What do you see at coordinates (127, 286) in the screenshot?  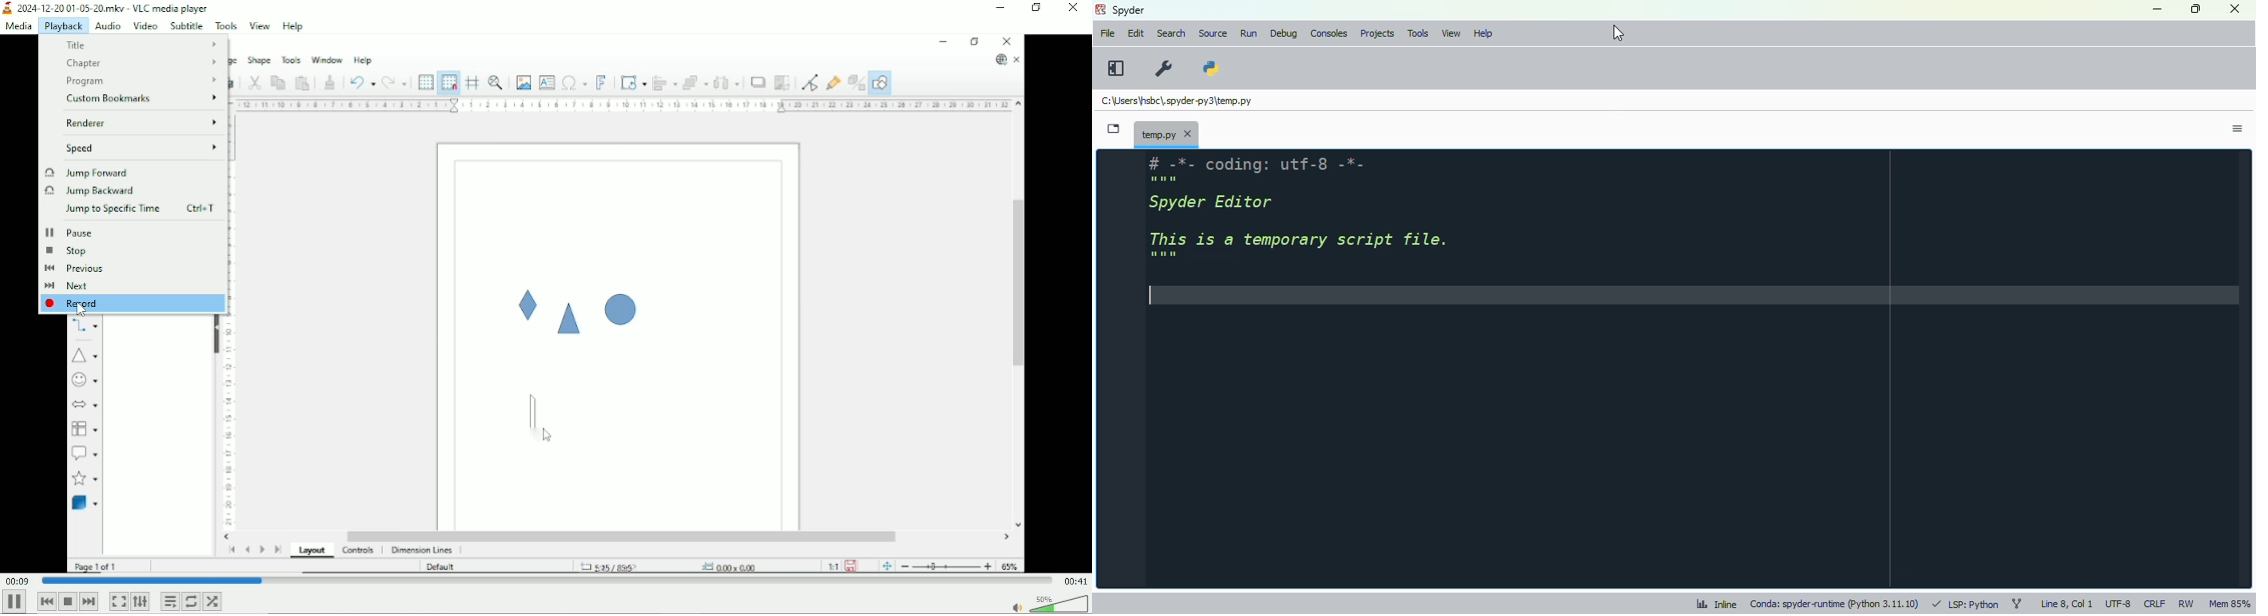 I see `Next` at bounding box center [127, 286].